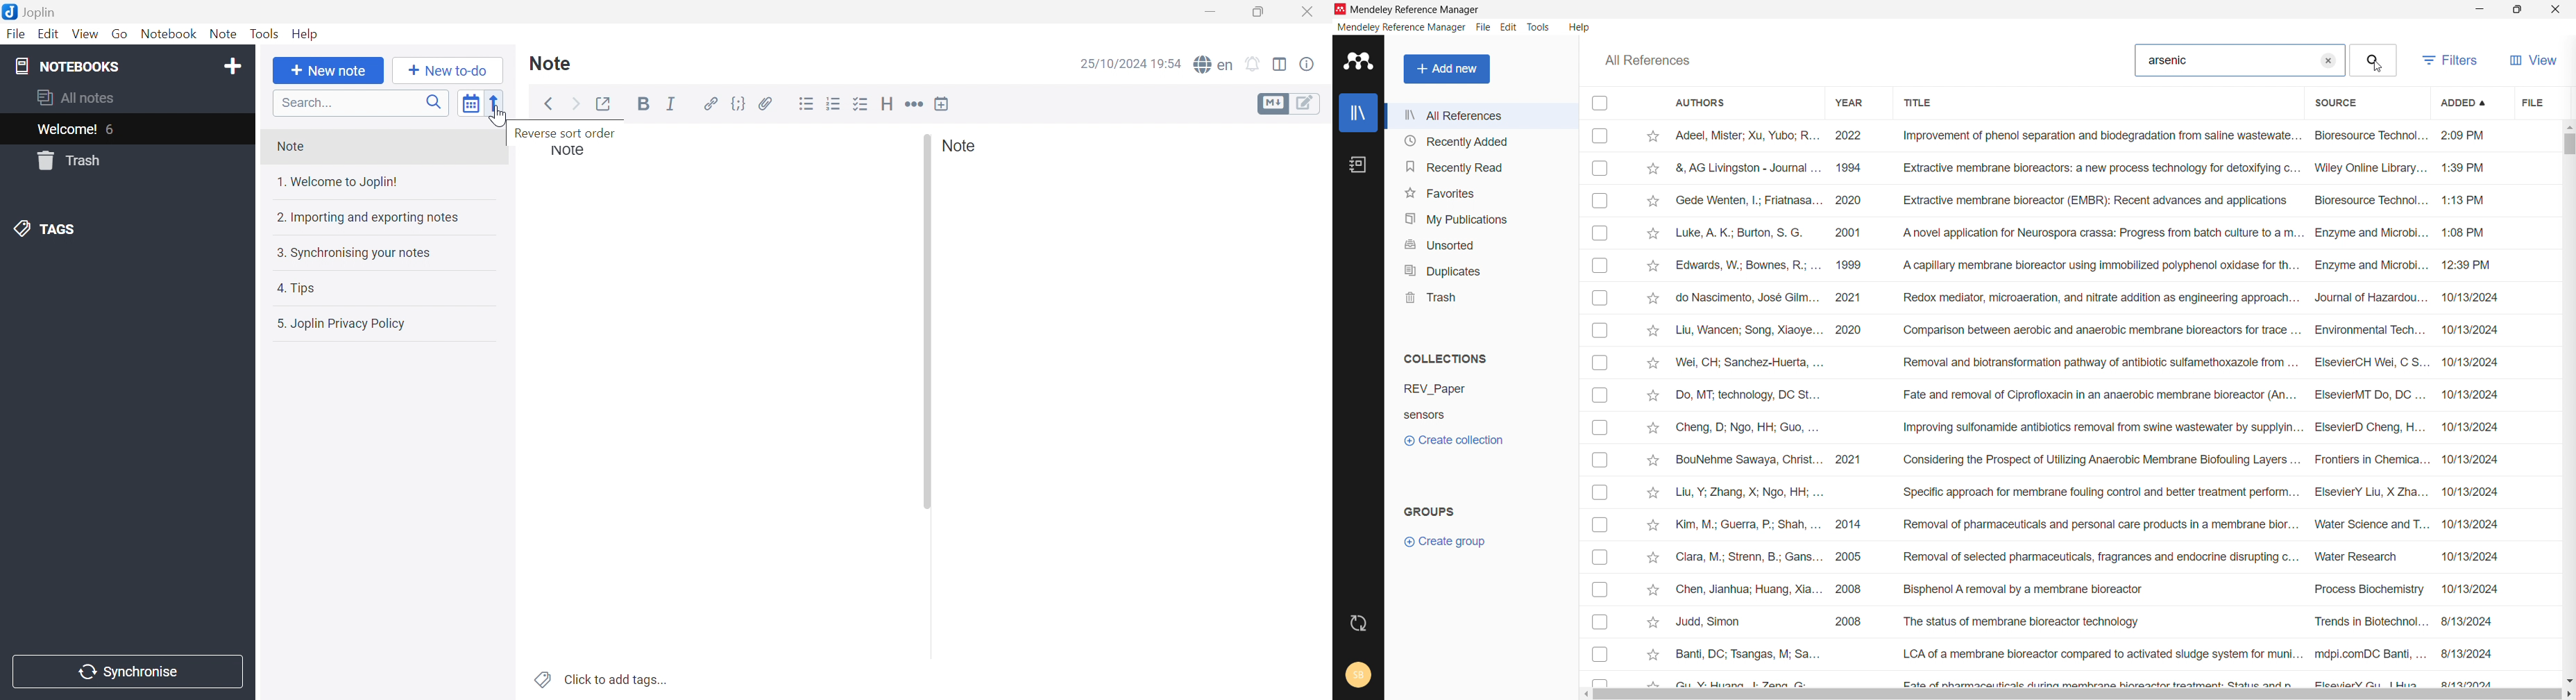  I want to click on Checkbox, so click(1601, 427).